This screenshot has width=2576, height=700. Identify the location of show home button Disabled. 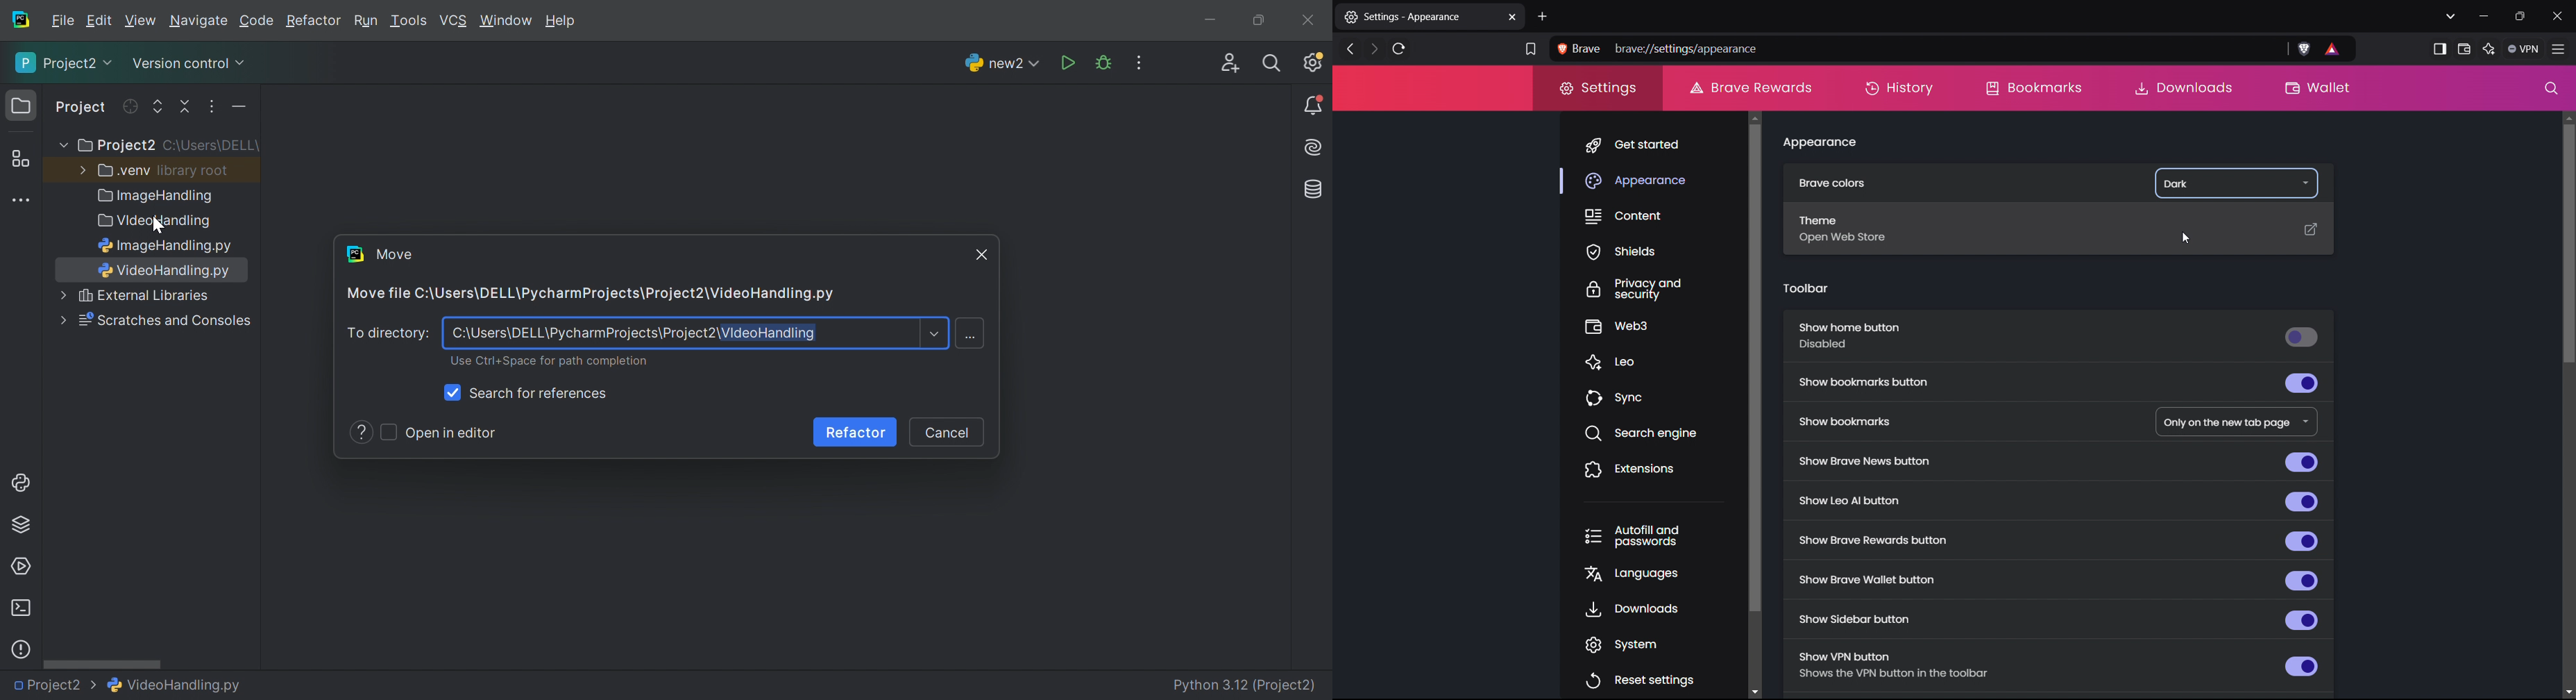
(2058, 336).